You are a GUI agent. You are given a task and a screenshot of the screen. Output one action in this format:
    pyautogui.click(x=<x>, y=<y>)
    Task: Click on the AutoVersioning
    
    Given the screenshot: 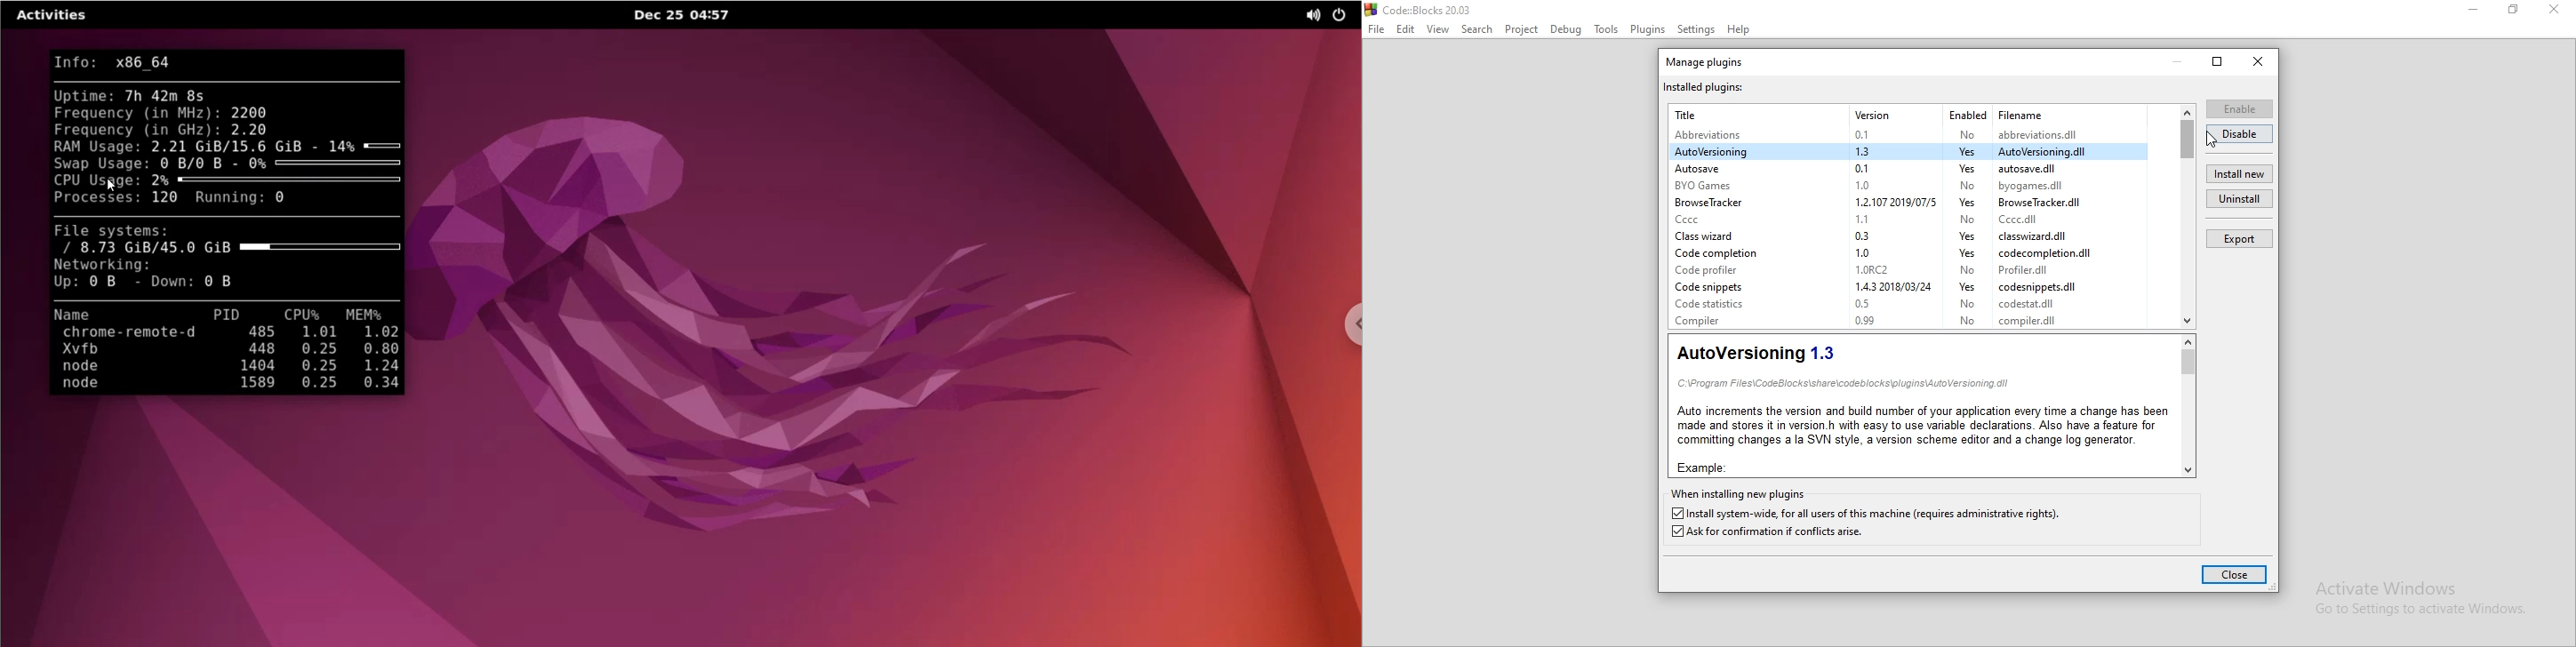 What is the action you would take?
    pyautogui.click(x=1717, y=152)
    